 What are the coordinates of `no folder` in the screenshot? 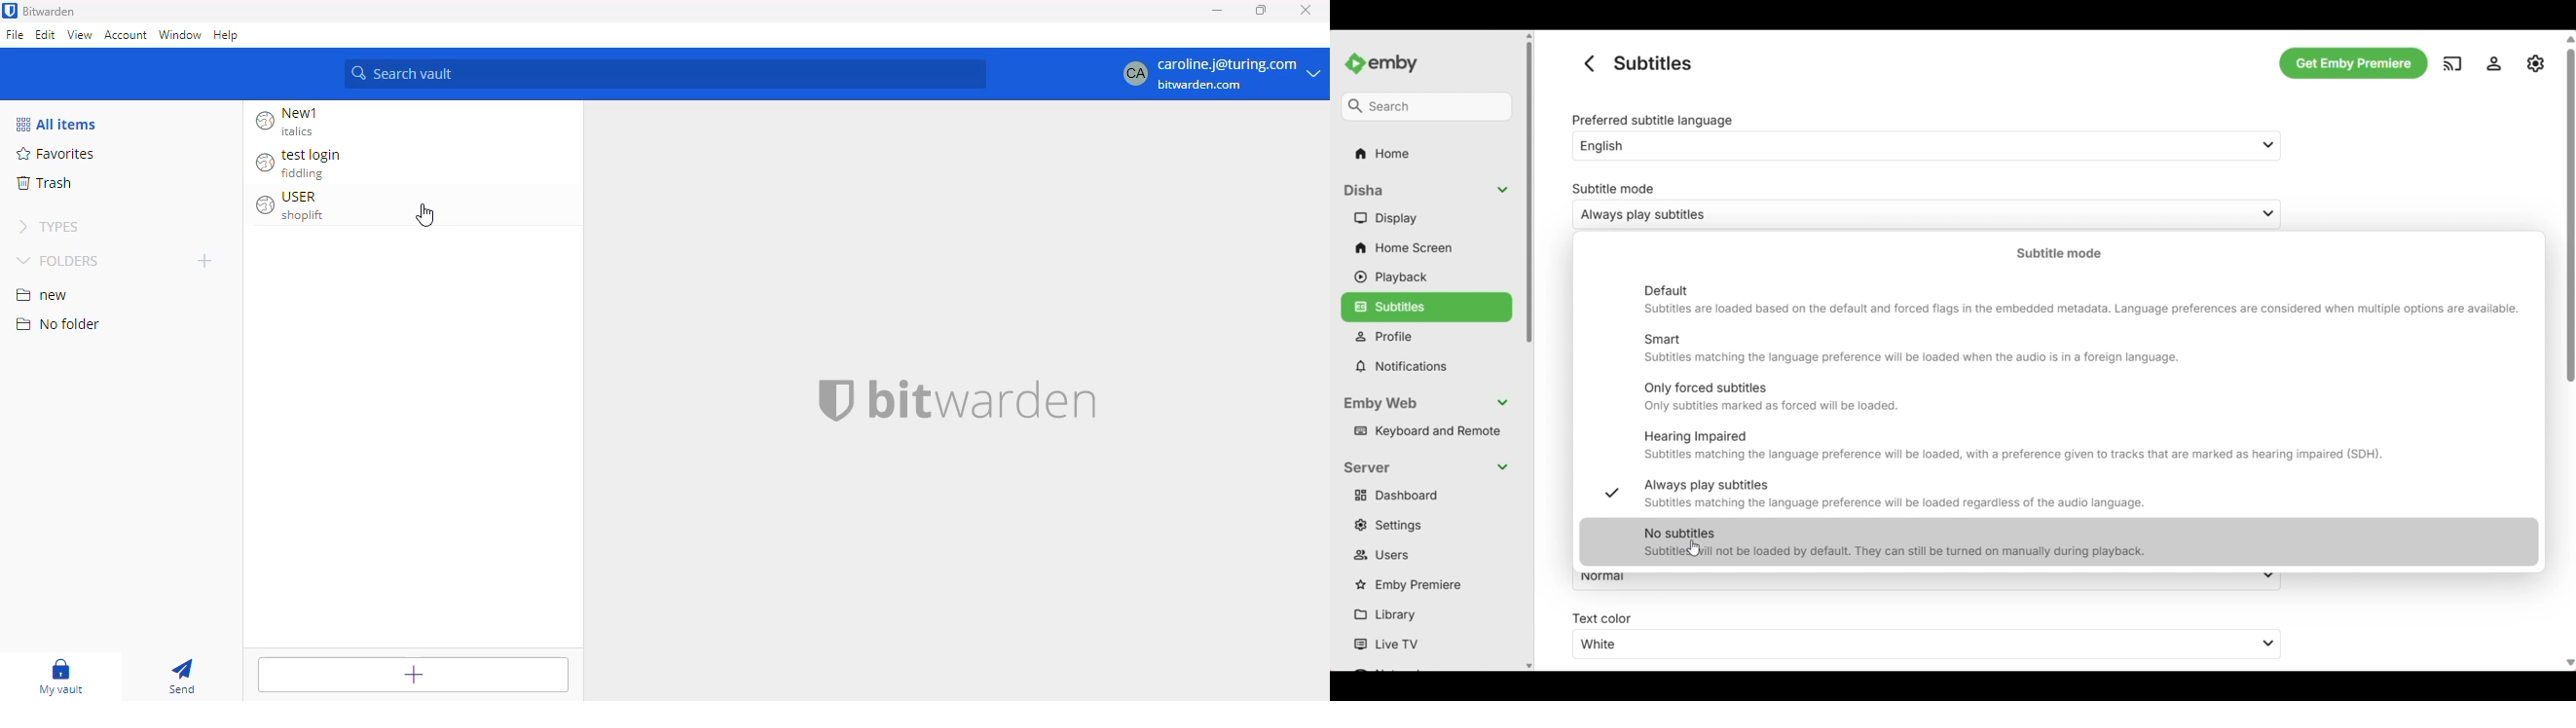 It's located at (56, 324).